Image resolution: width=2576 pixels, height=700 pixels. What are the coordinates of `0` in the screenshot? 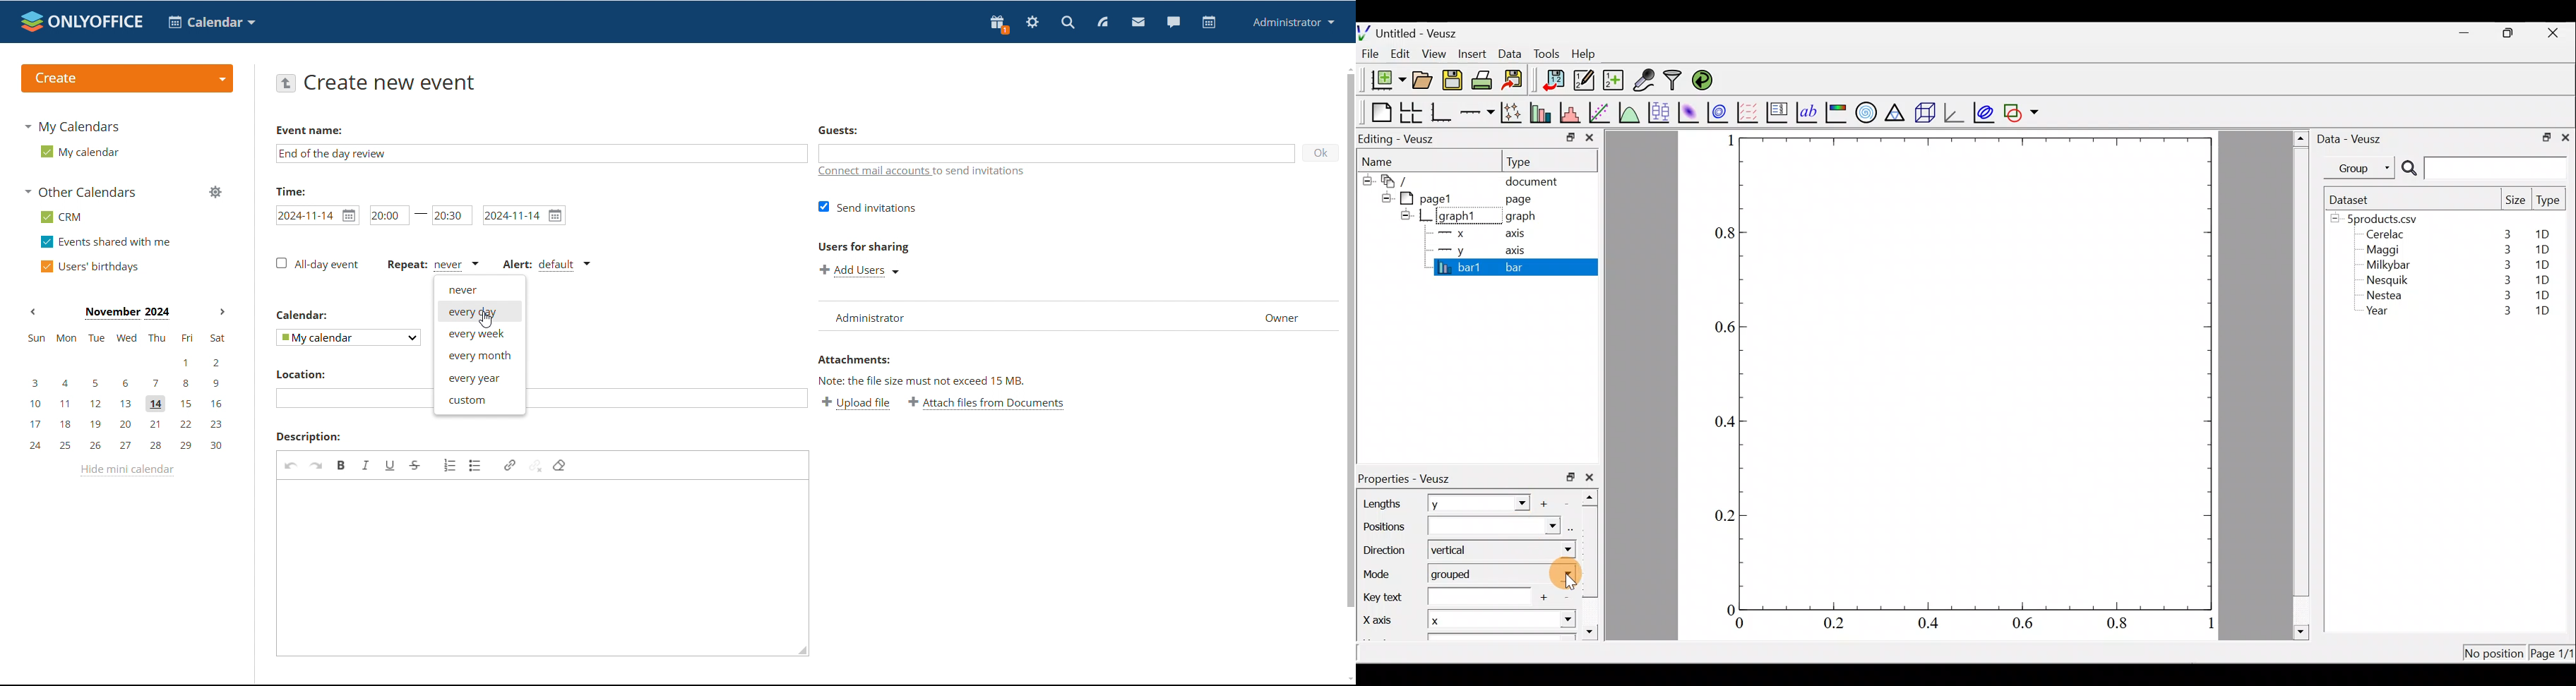 It's located at (1740, 625).